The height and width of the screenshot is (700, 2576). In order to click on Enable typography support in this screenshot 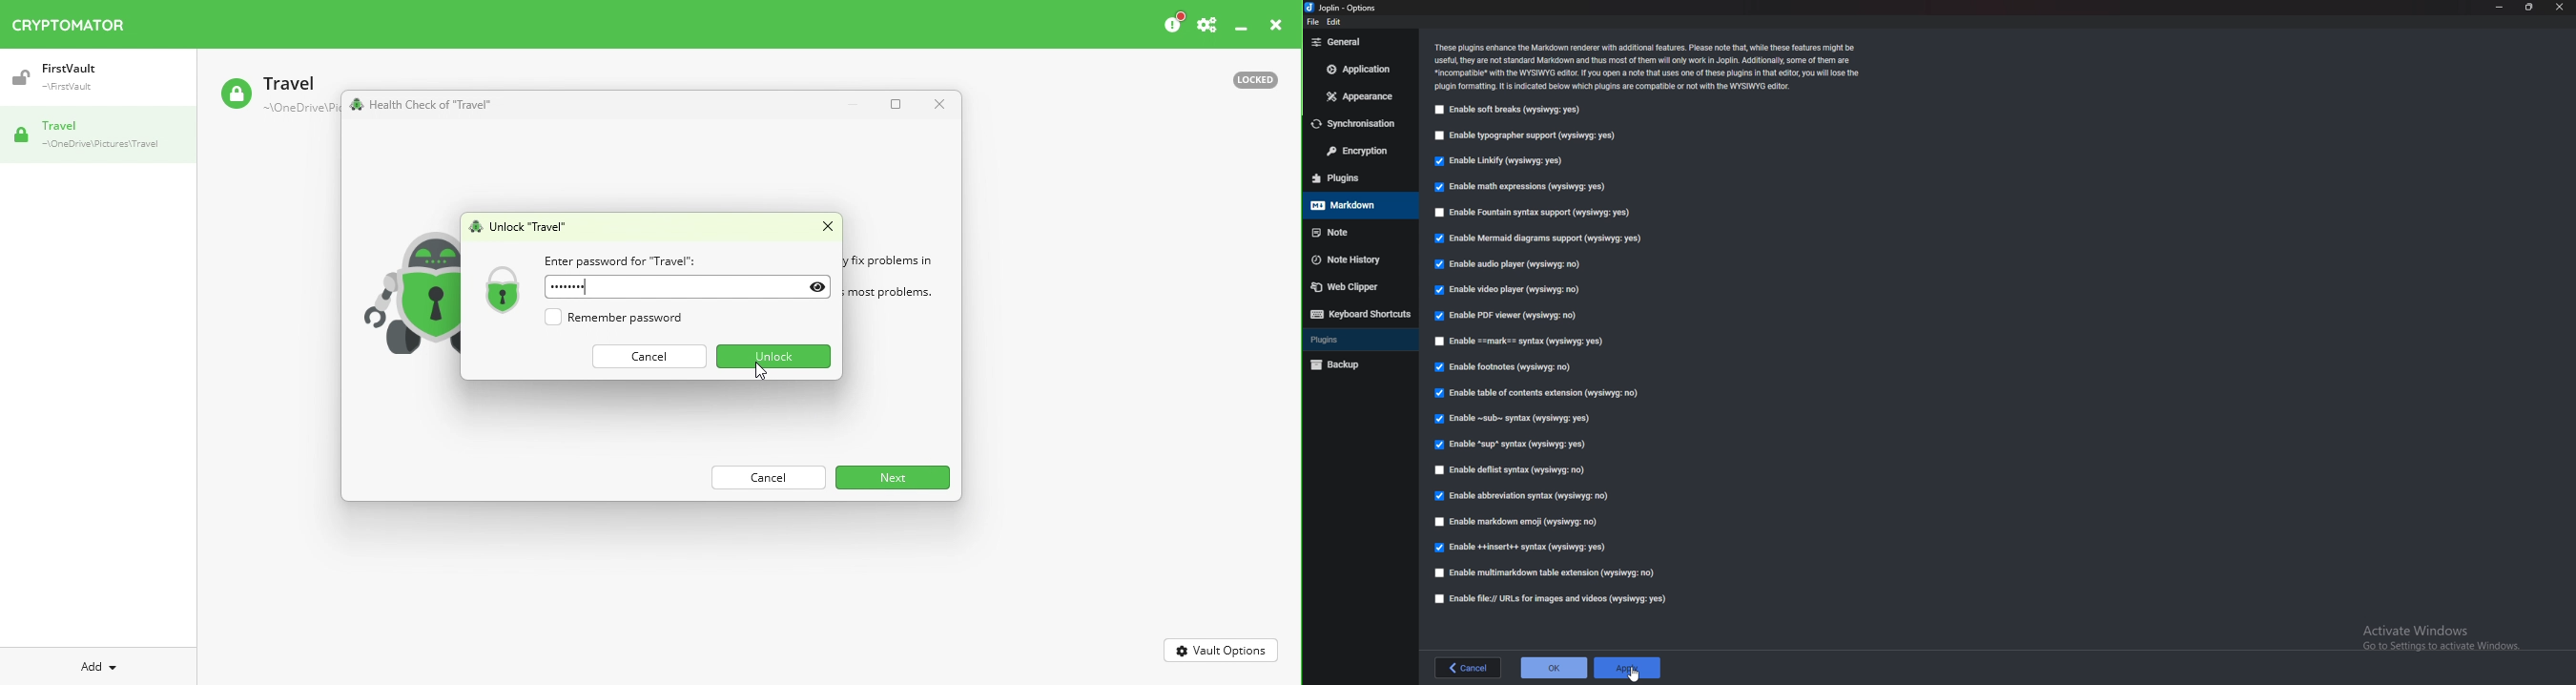, I will do `click(1528, 137)`.